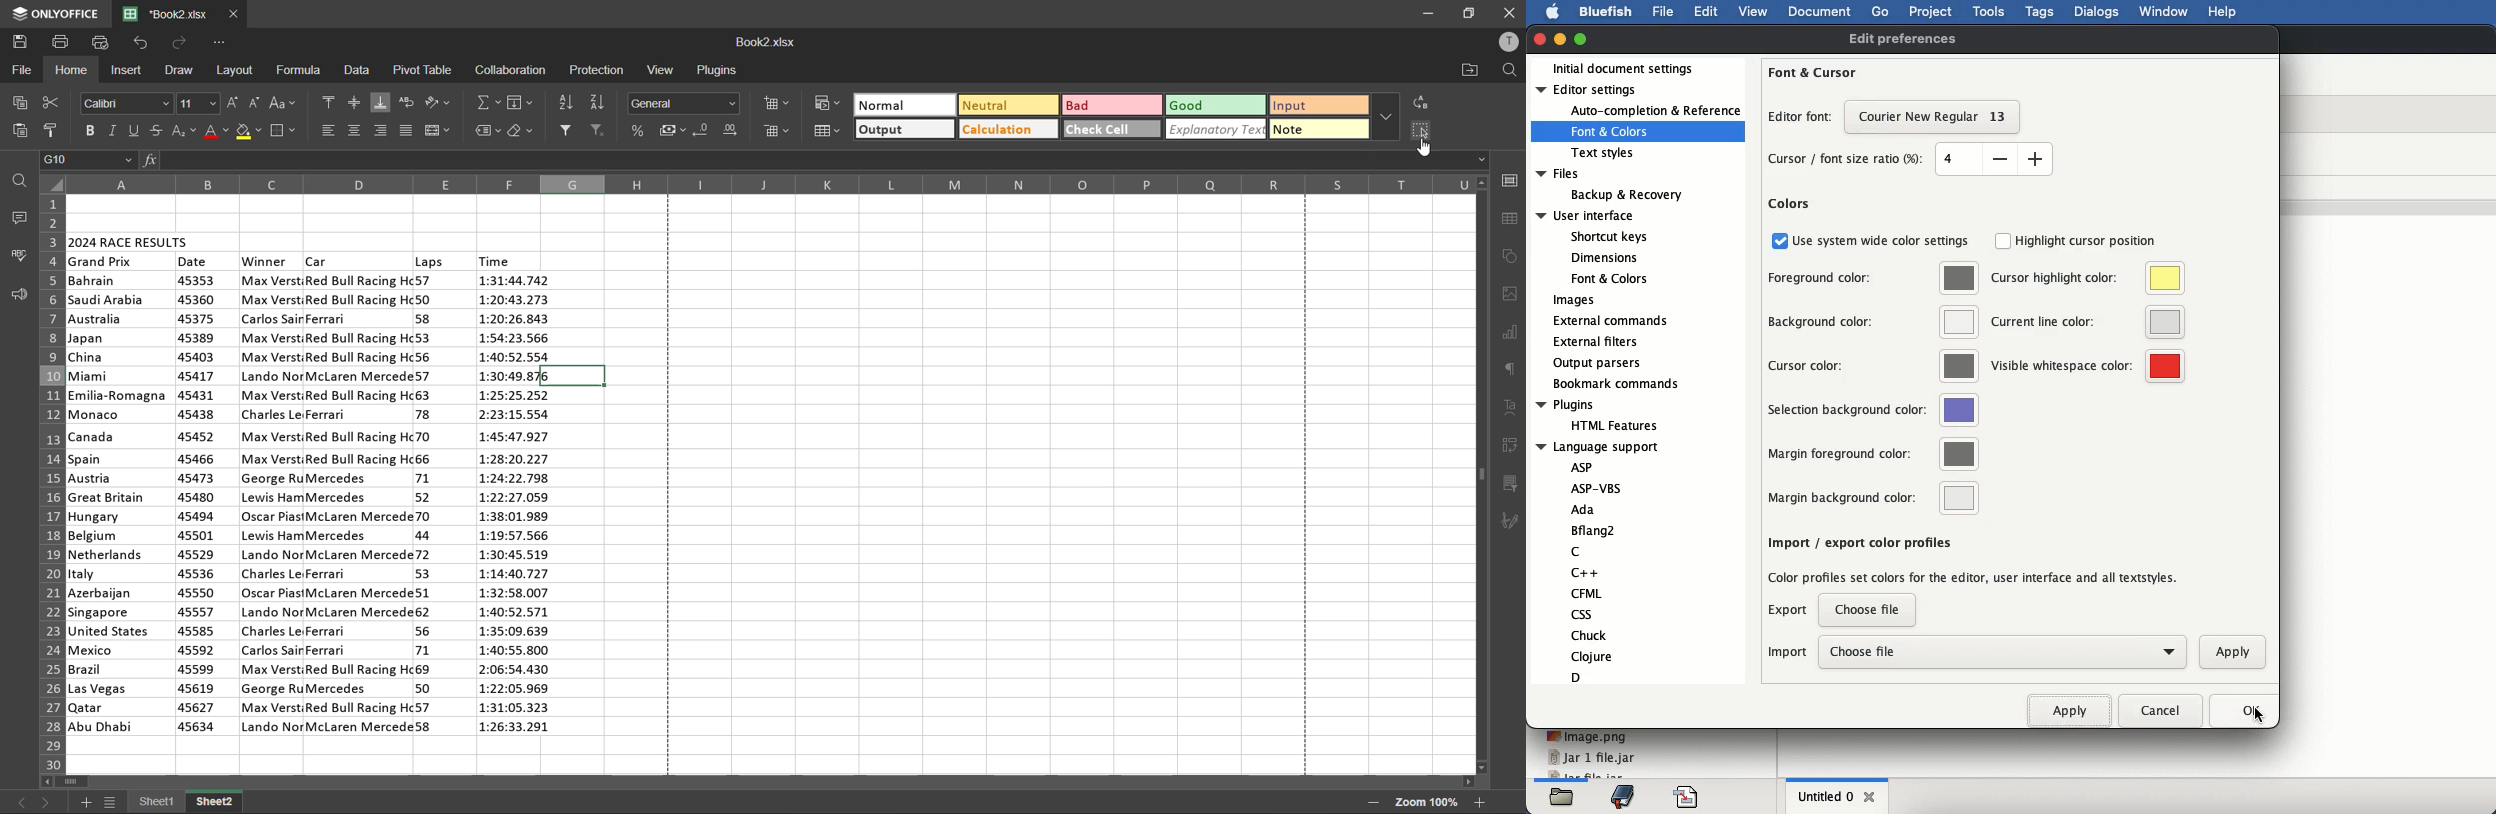 The image size is (2520, 840). I want to click on explanatory text, so click(1218, 129).